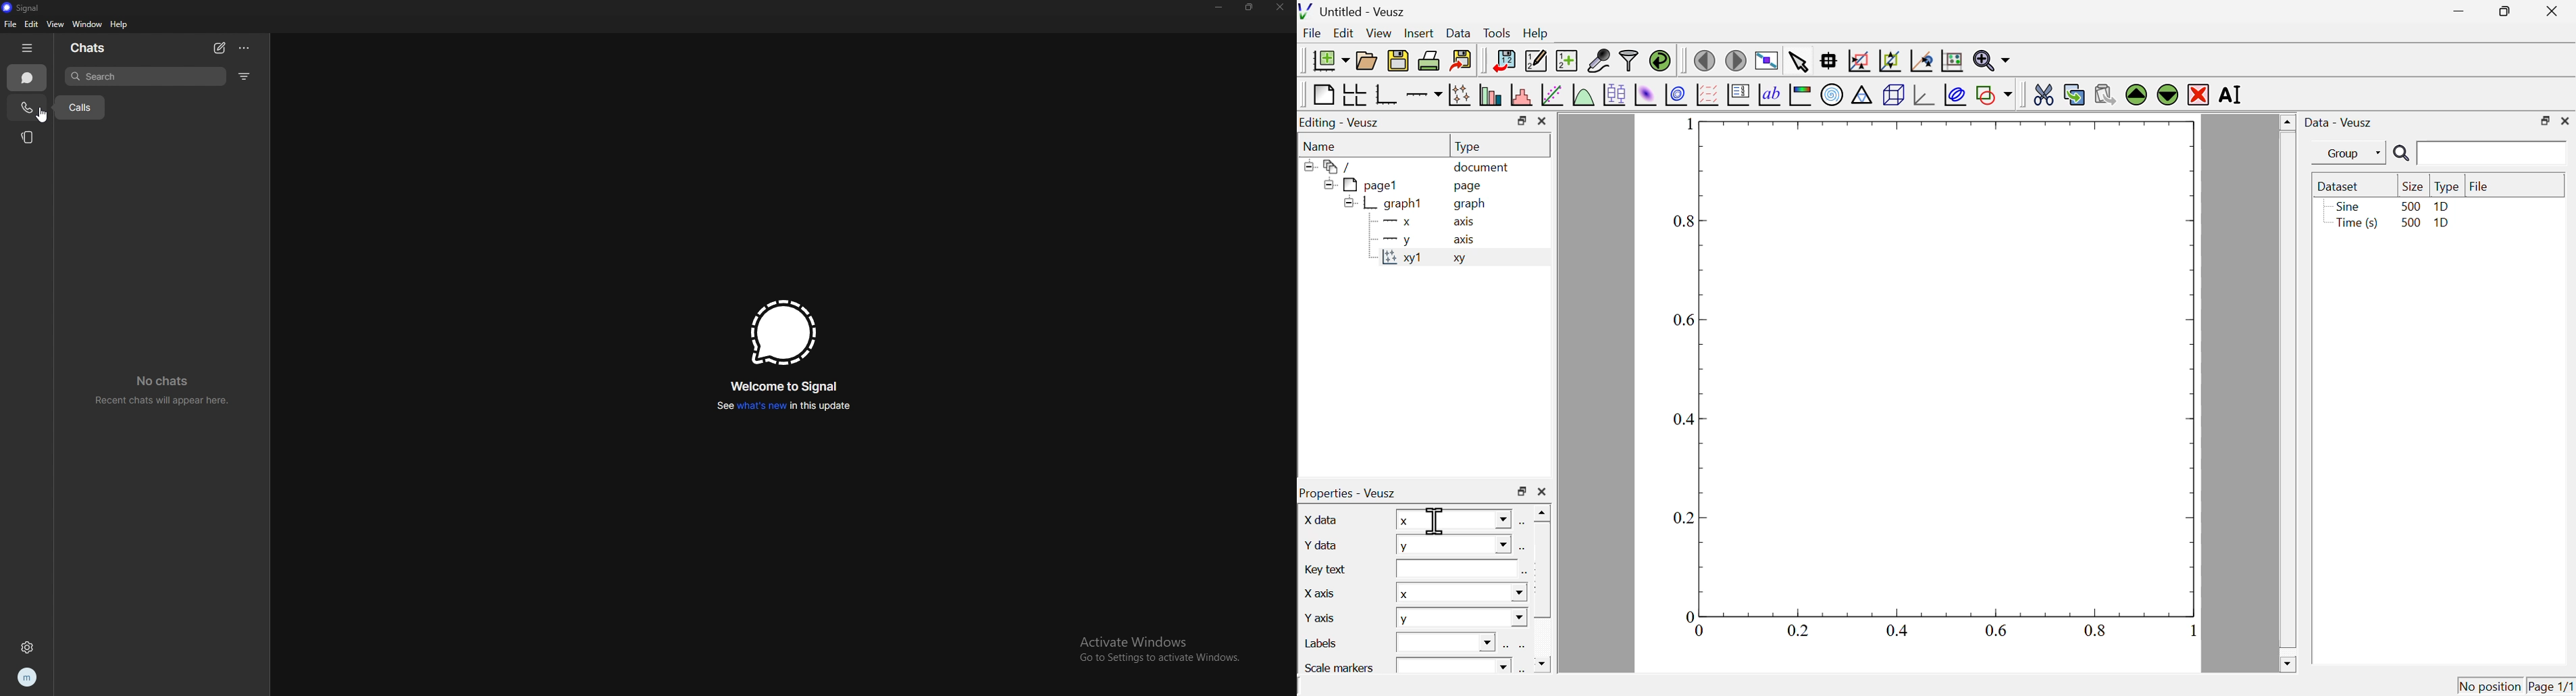 This screenshot has height=700, width=2576. I want to click on file, so click(9, 24).